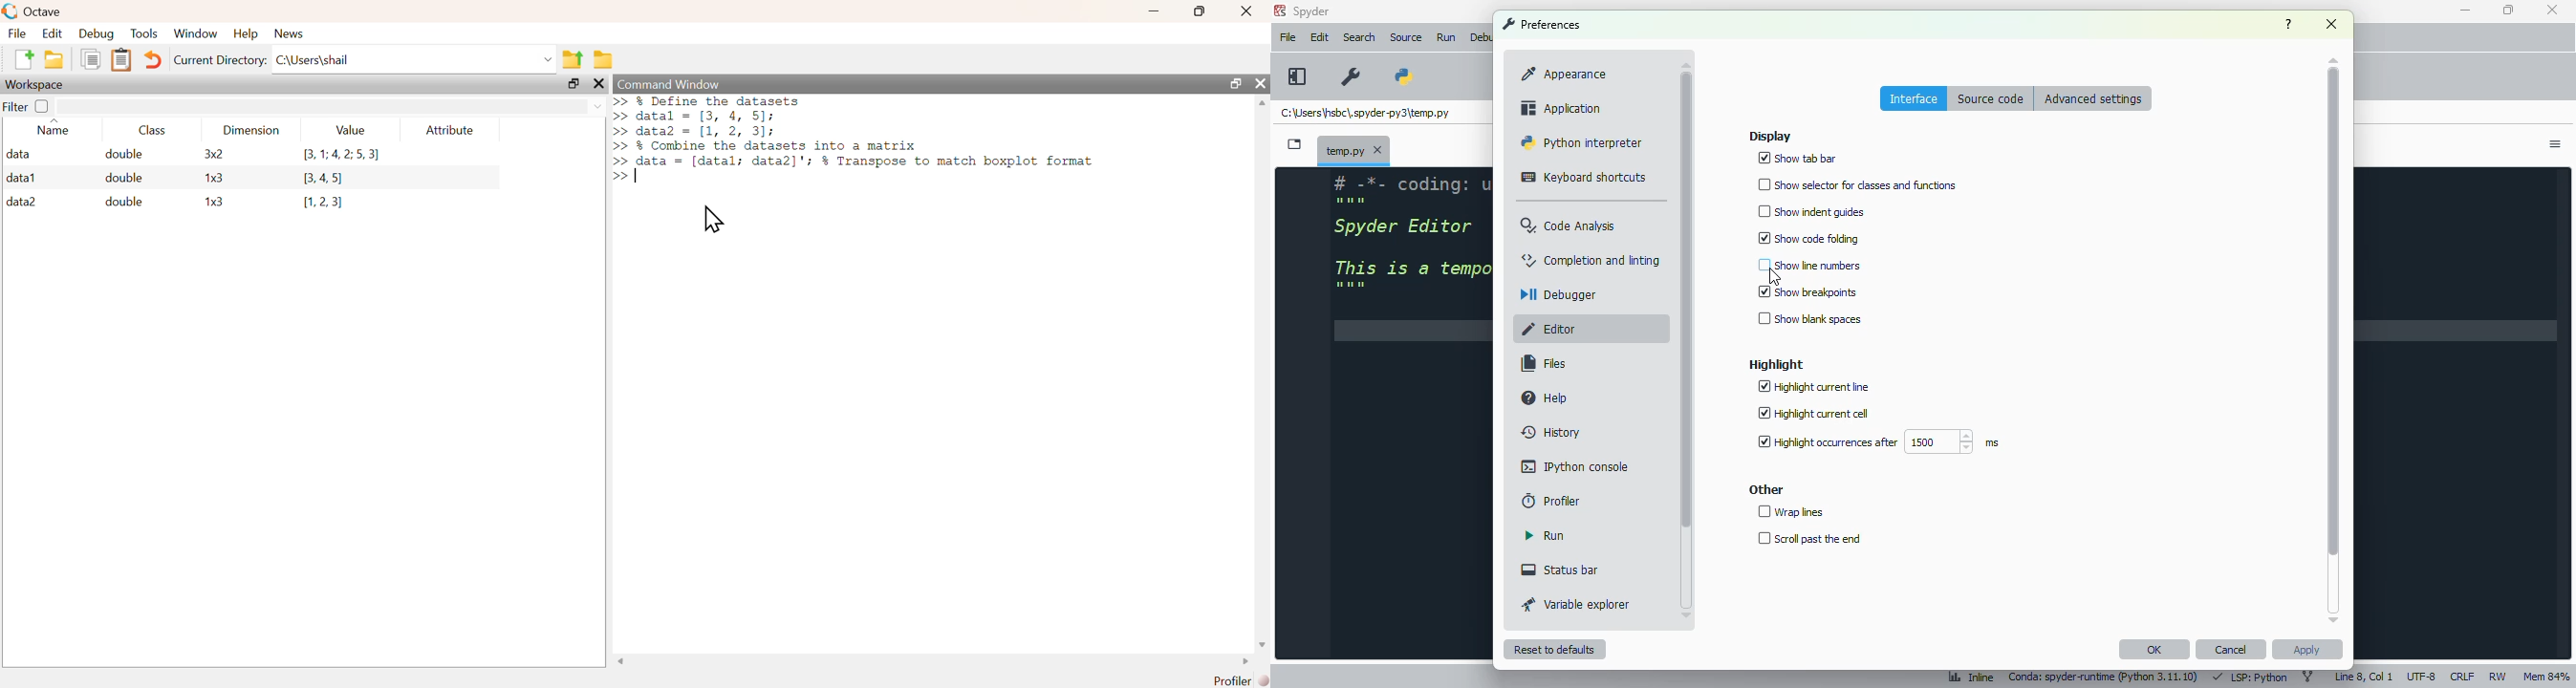  I want to click on source code, so click(1993, 99).